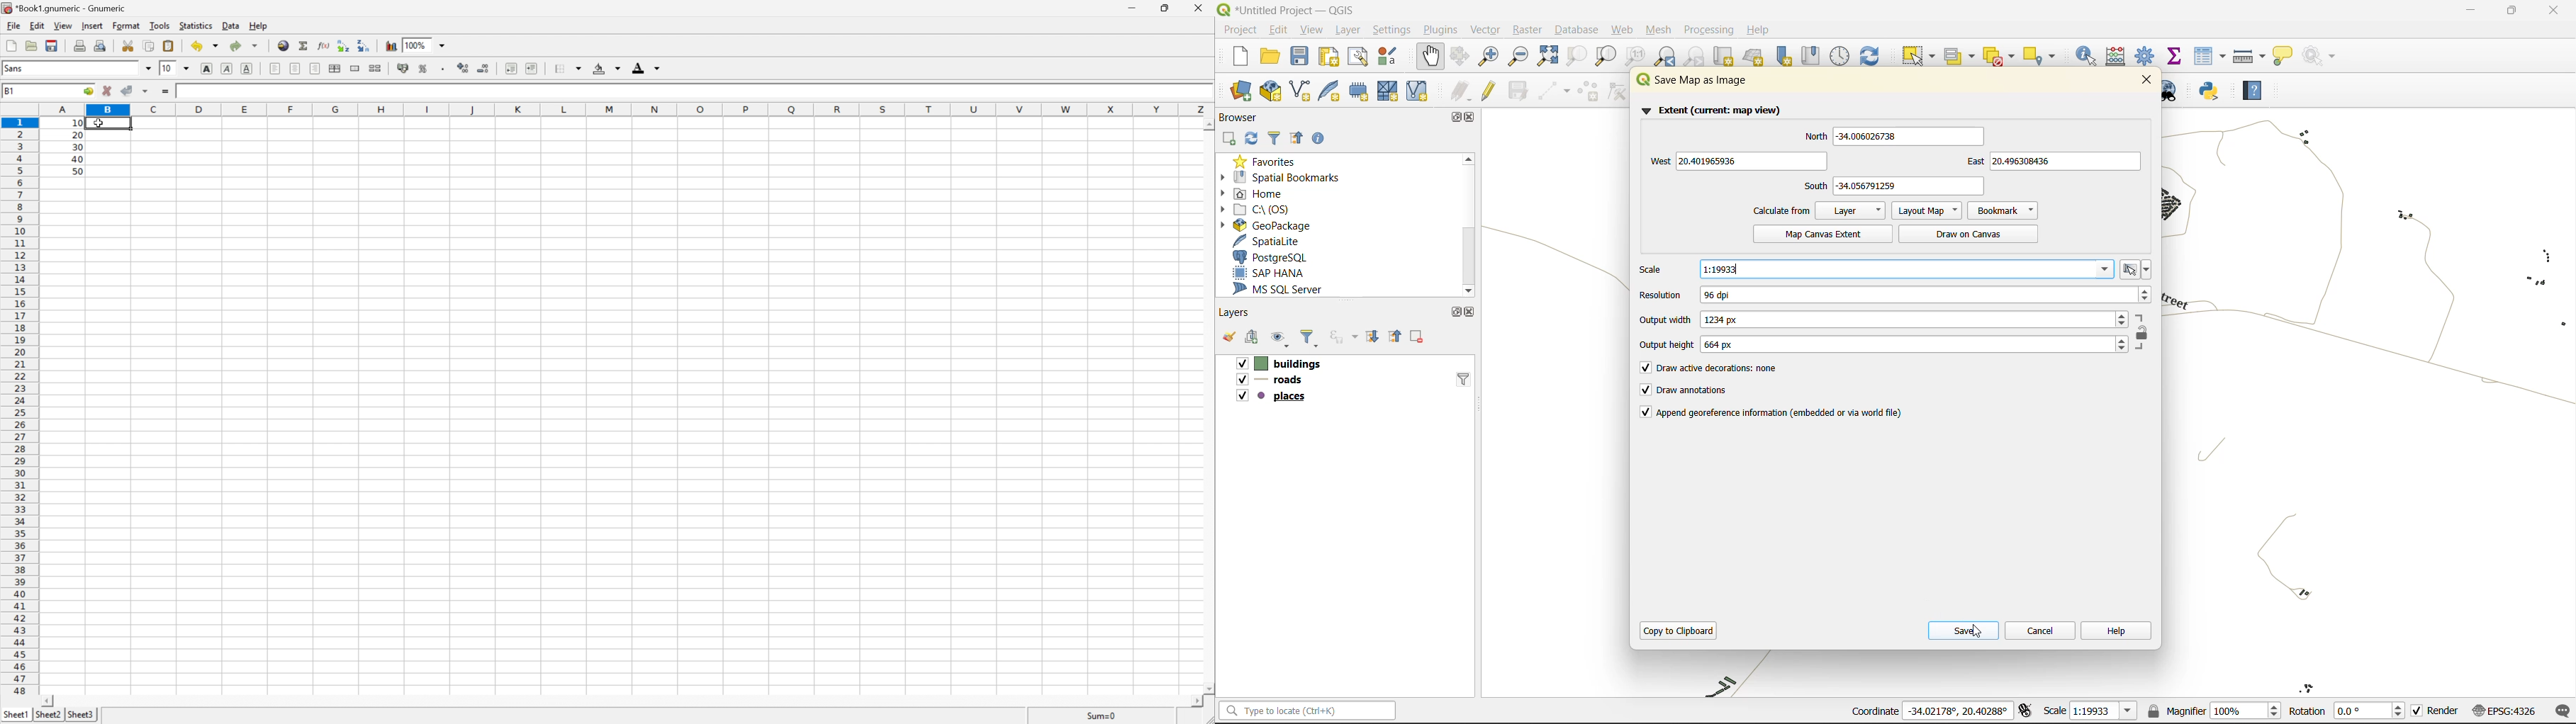  I want to click on zoom selection, so click(1574, 57).